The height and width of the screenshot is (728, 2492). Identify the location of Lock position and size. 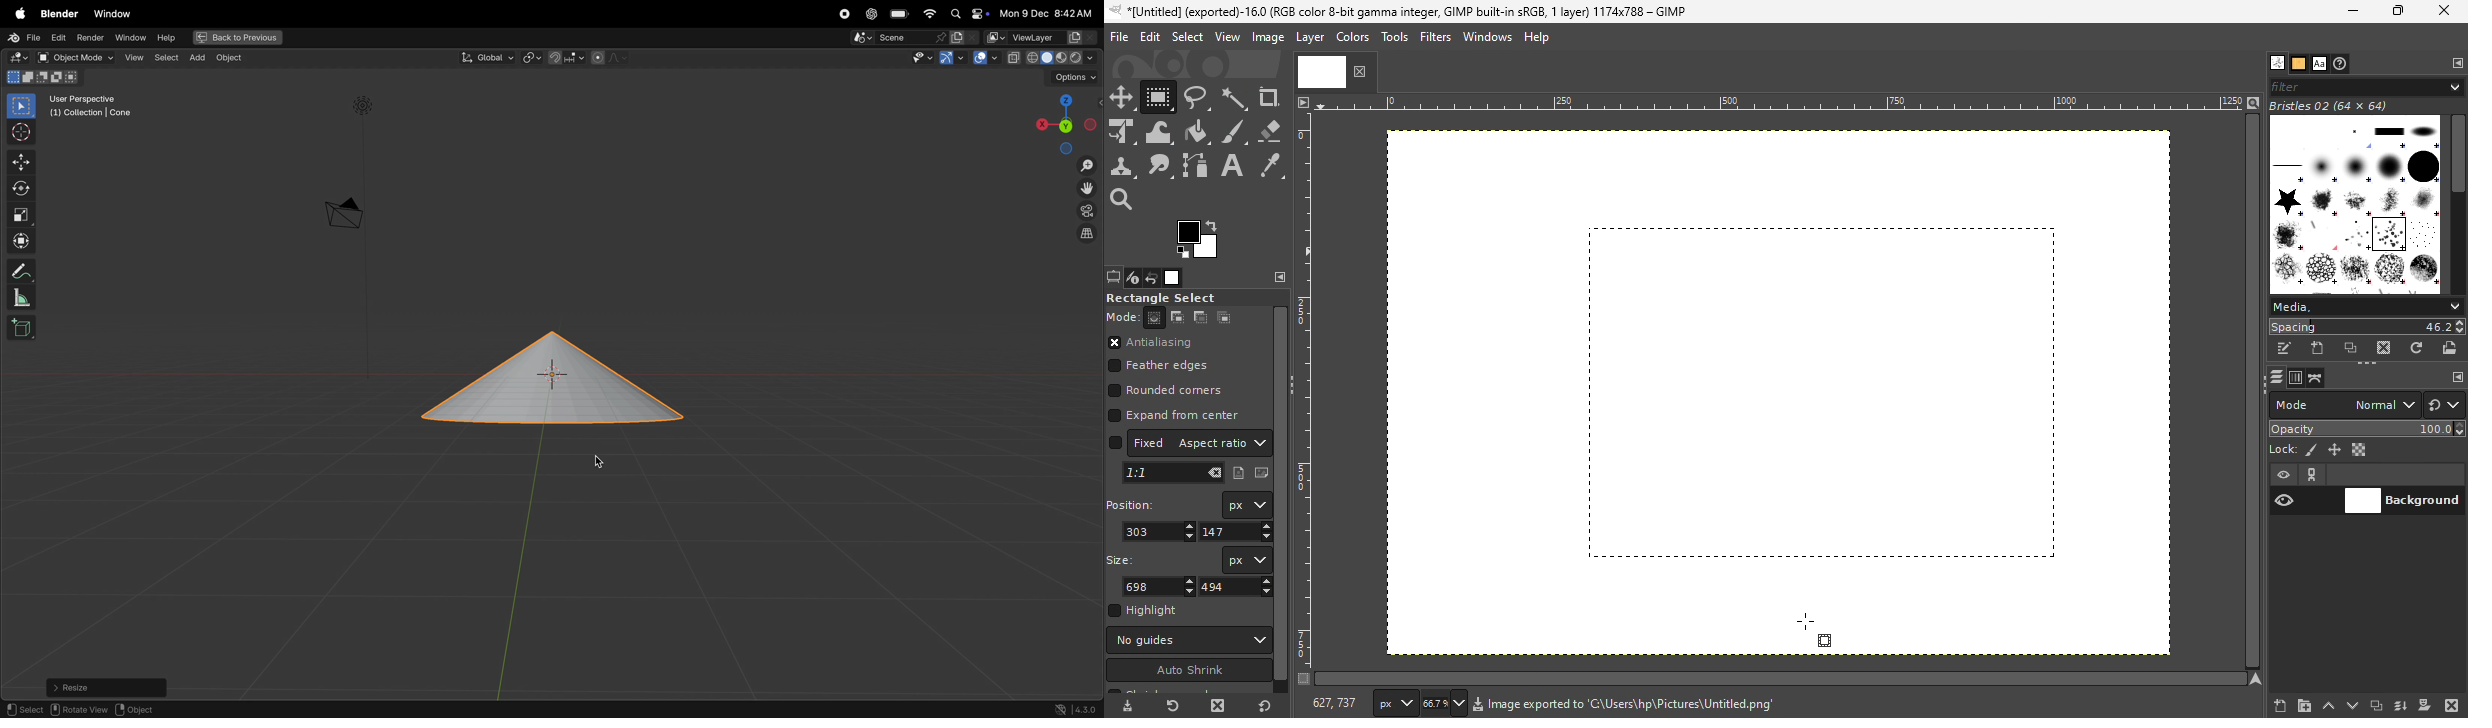
(2335, 449).